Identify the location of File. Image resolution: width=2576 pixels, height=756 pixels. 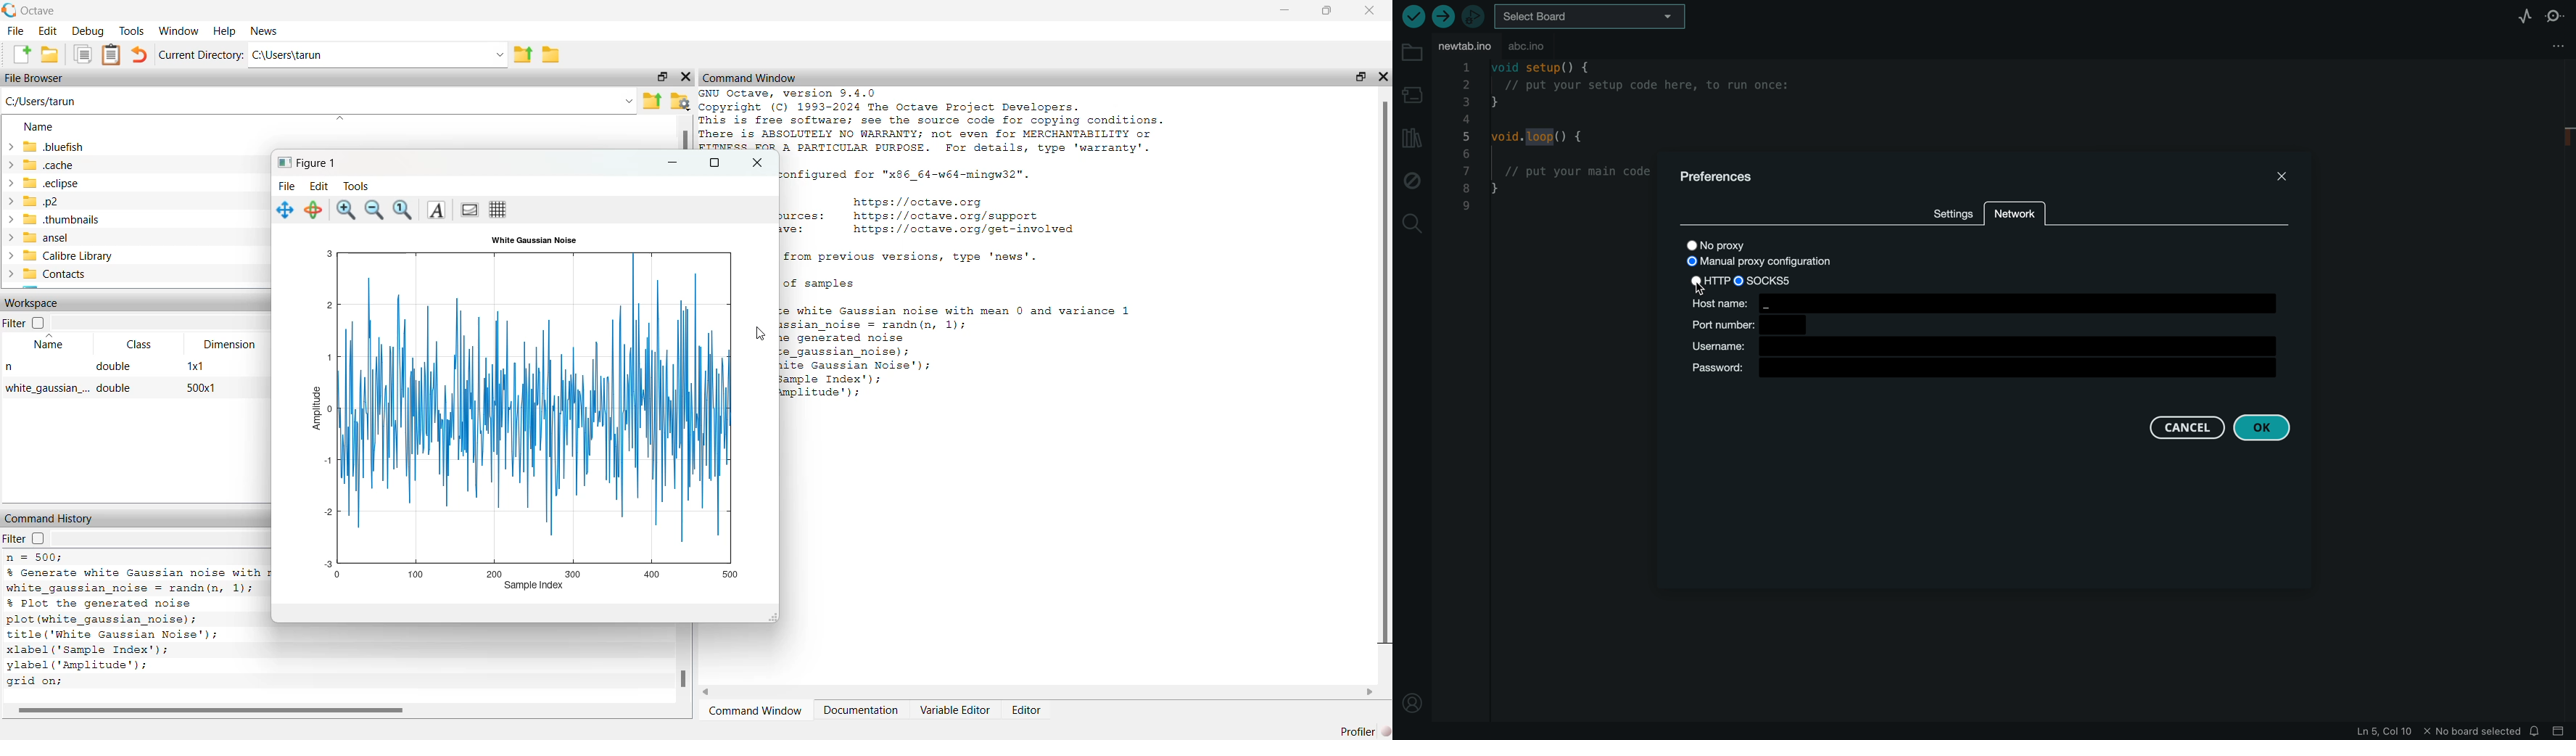
(15, 31).